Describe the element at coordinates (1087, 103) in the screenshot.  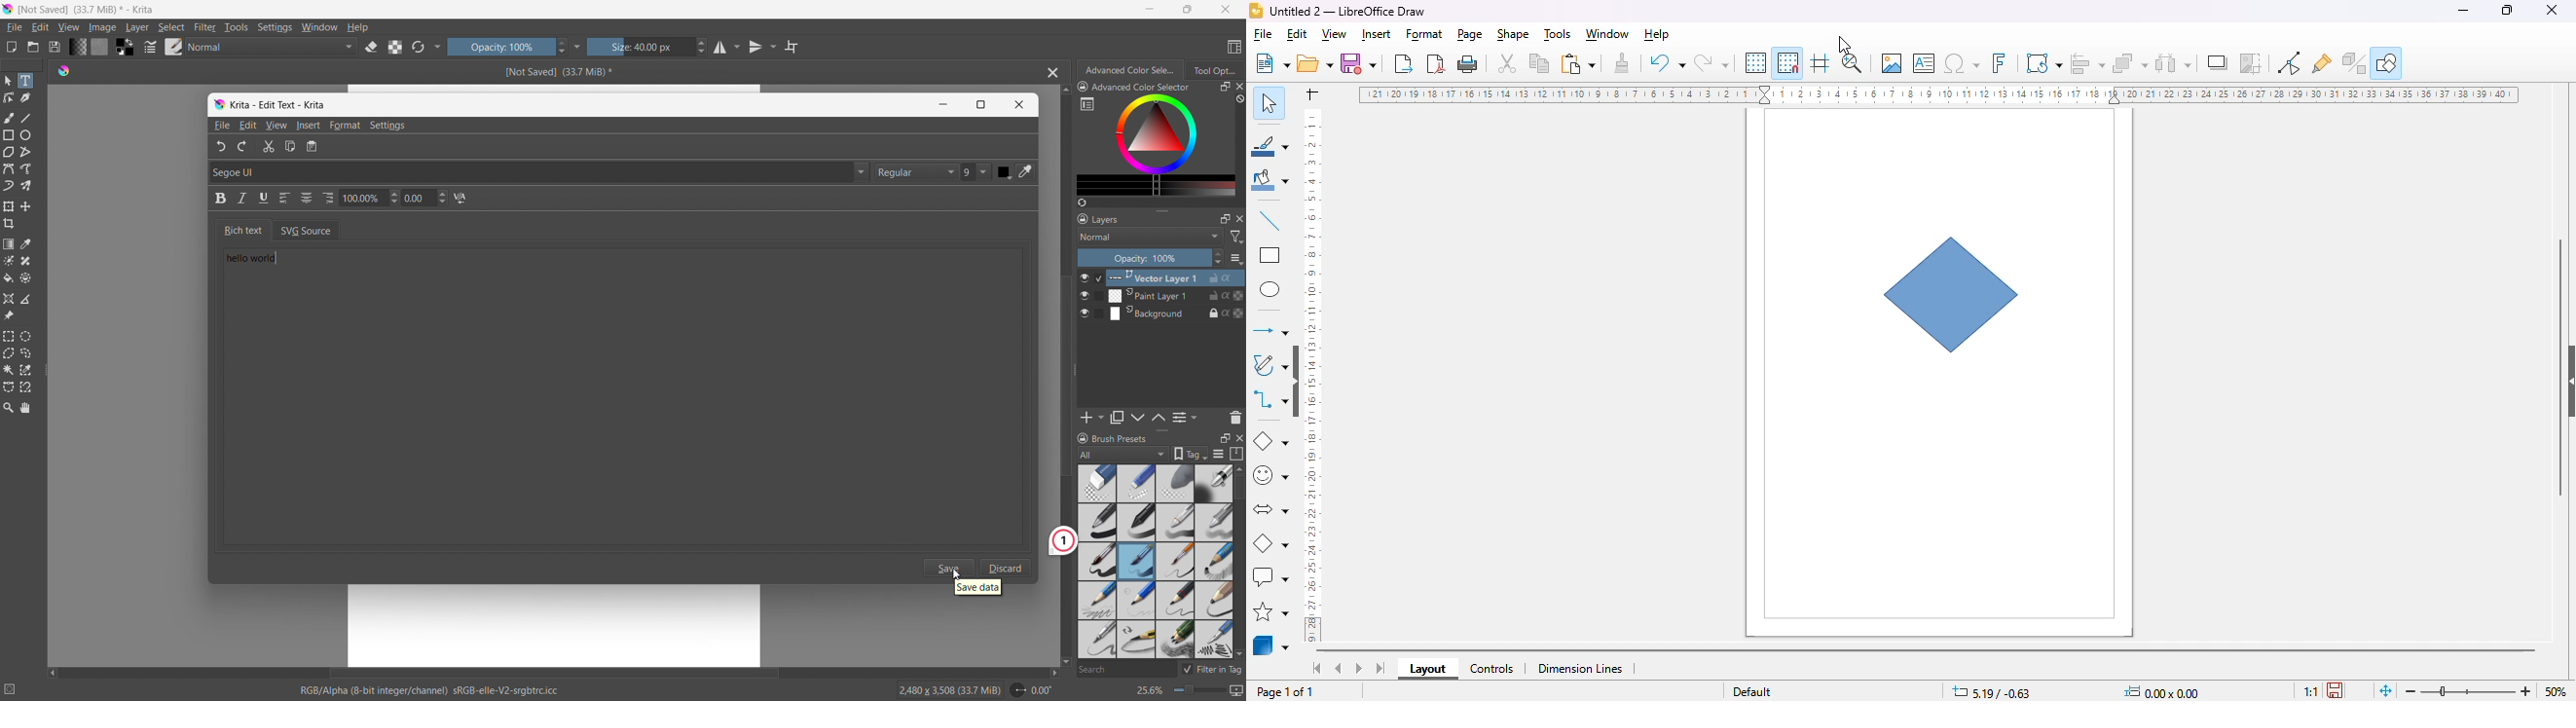
I see `more settings` at that location.